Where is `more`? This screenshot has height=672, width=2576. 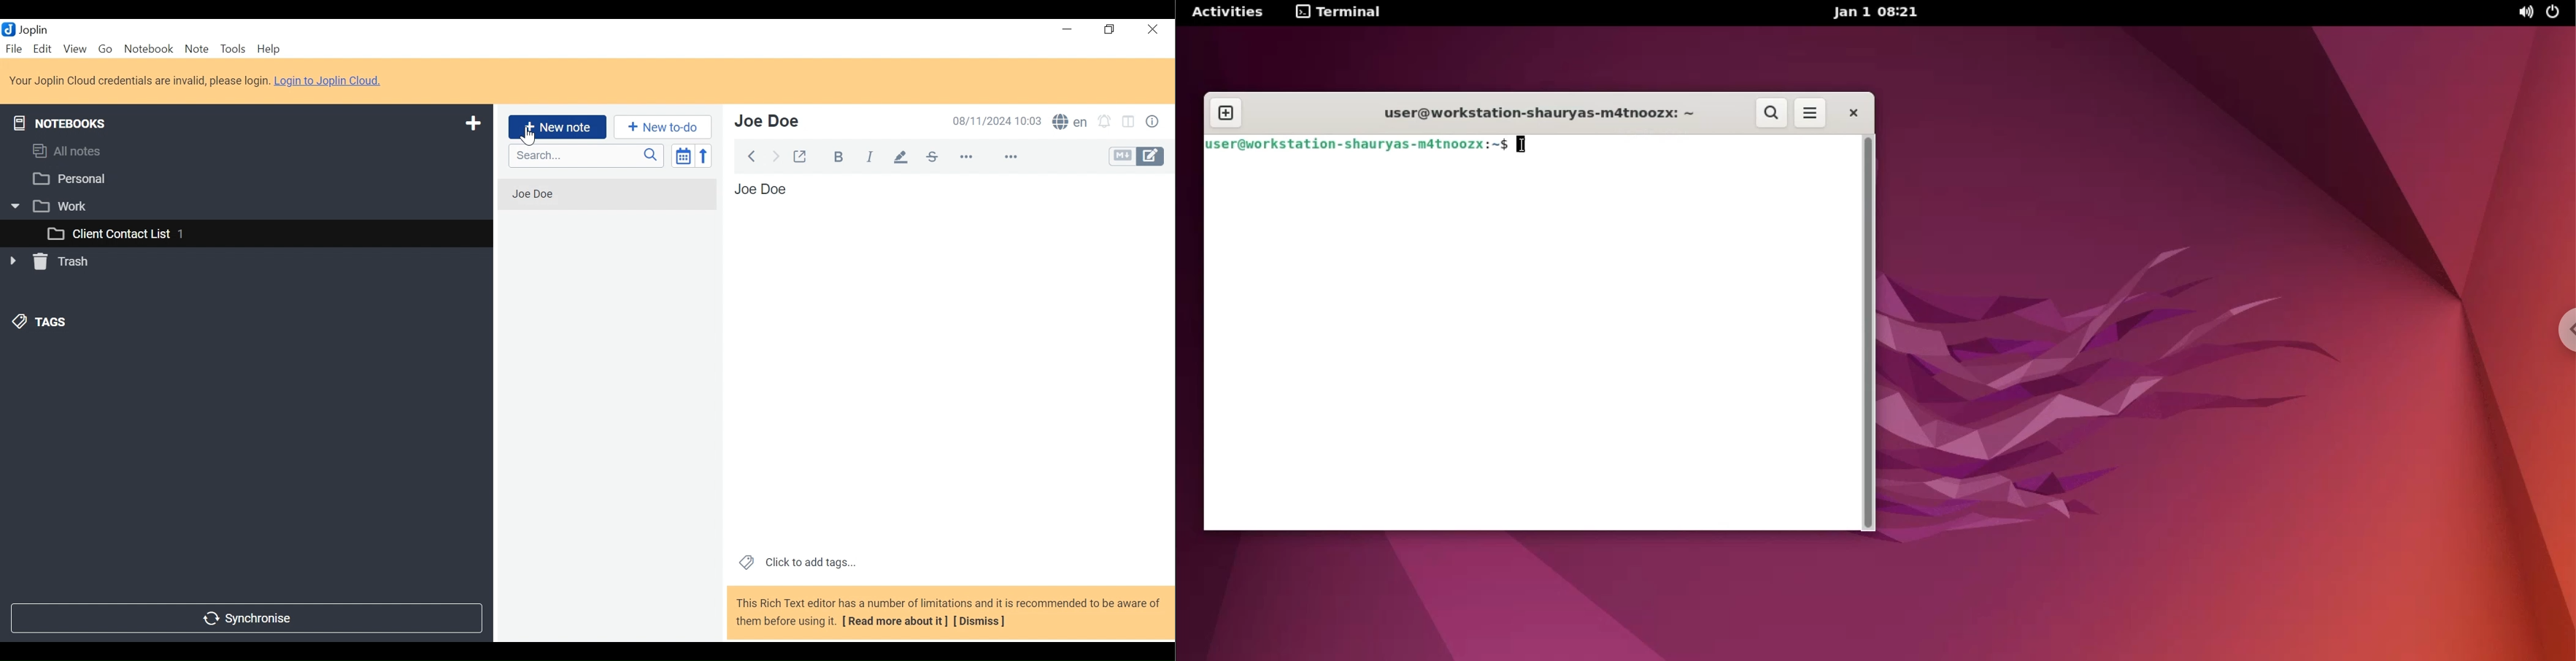 more is located at coordinates (990, 157).